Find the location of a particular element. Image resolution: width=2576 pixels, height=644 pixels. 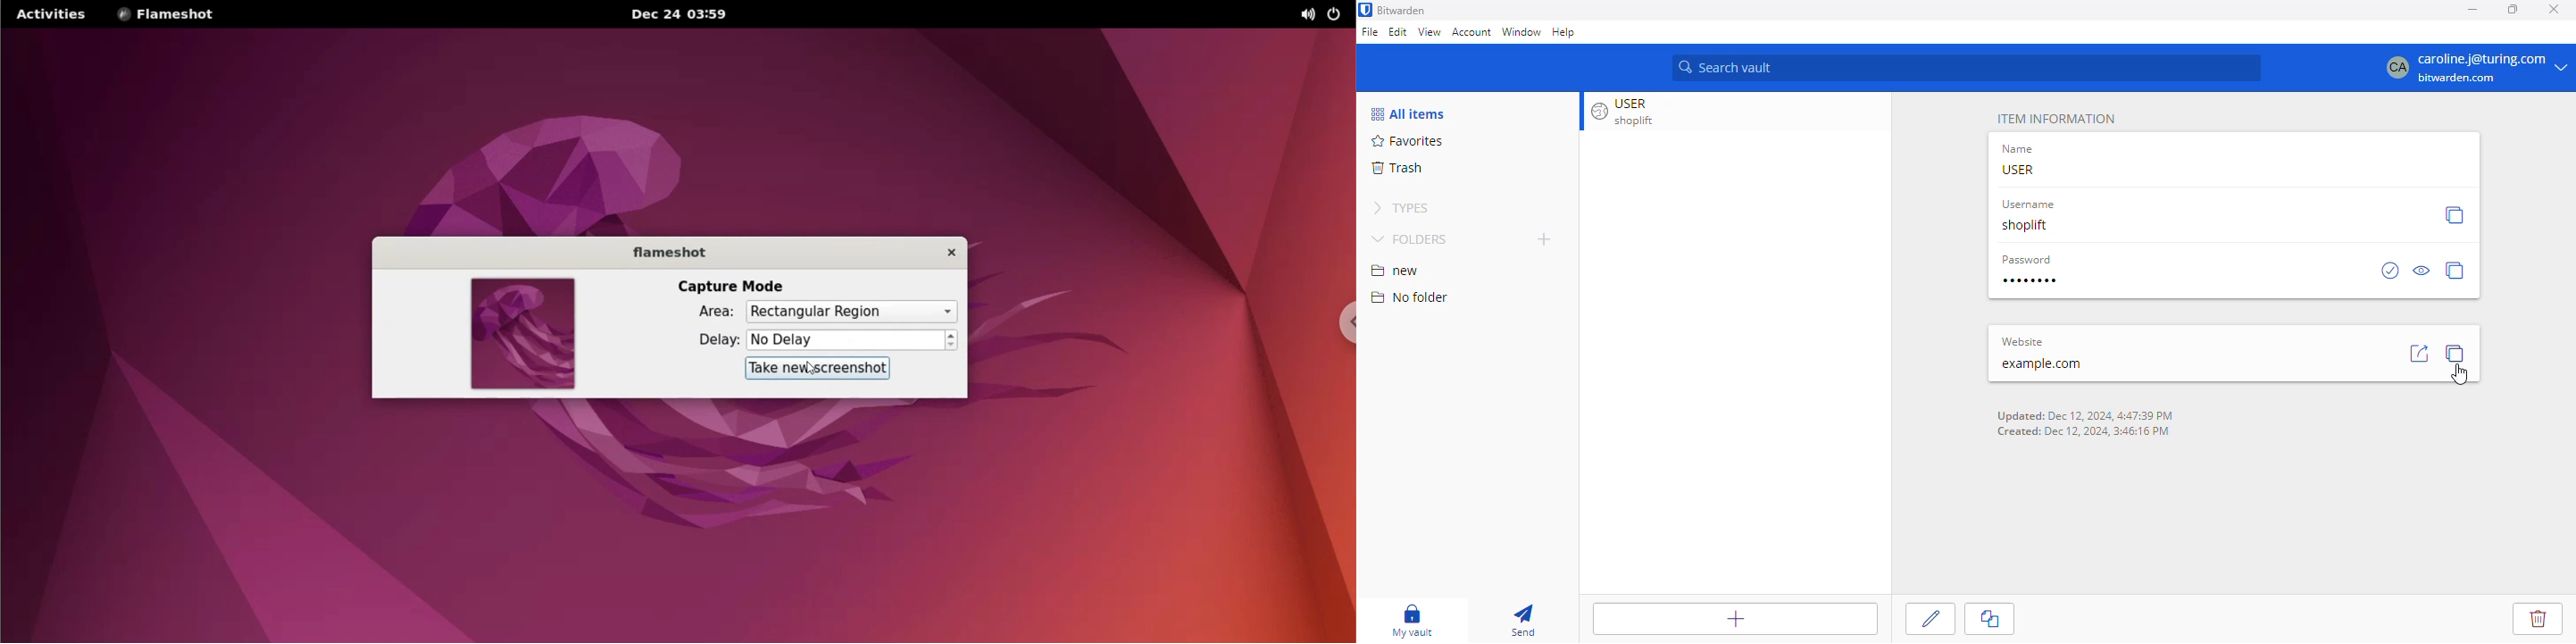

new folder is located at coordinates (1543, 239).